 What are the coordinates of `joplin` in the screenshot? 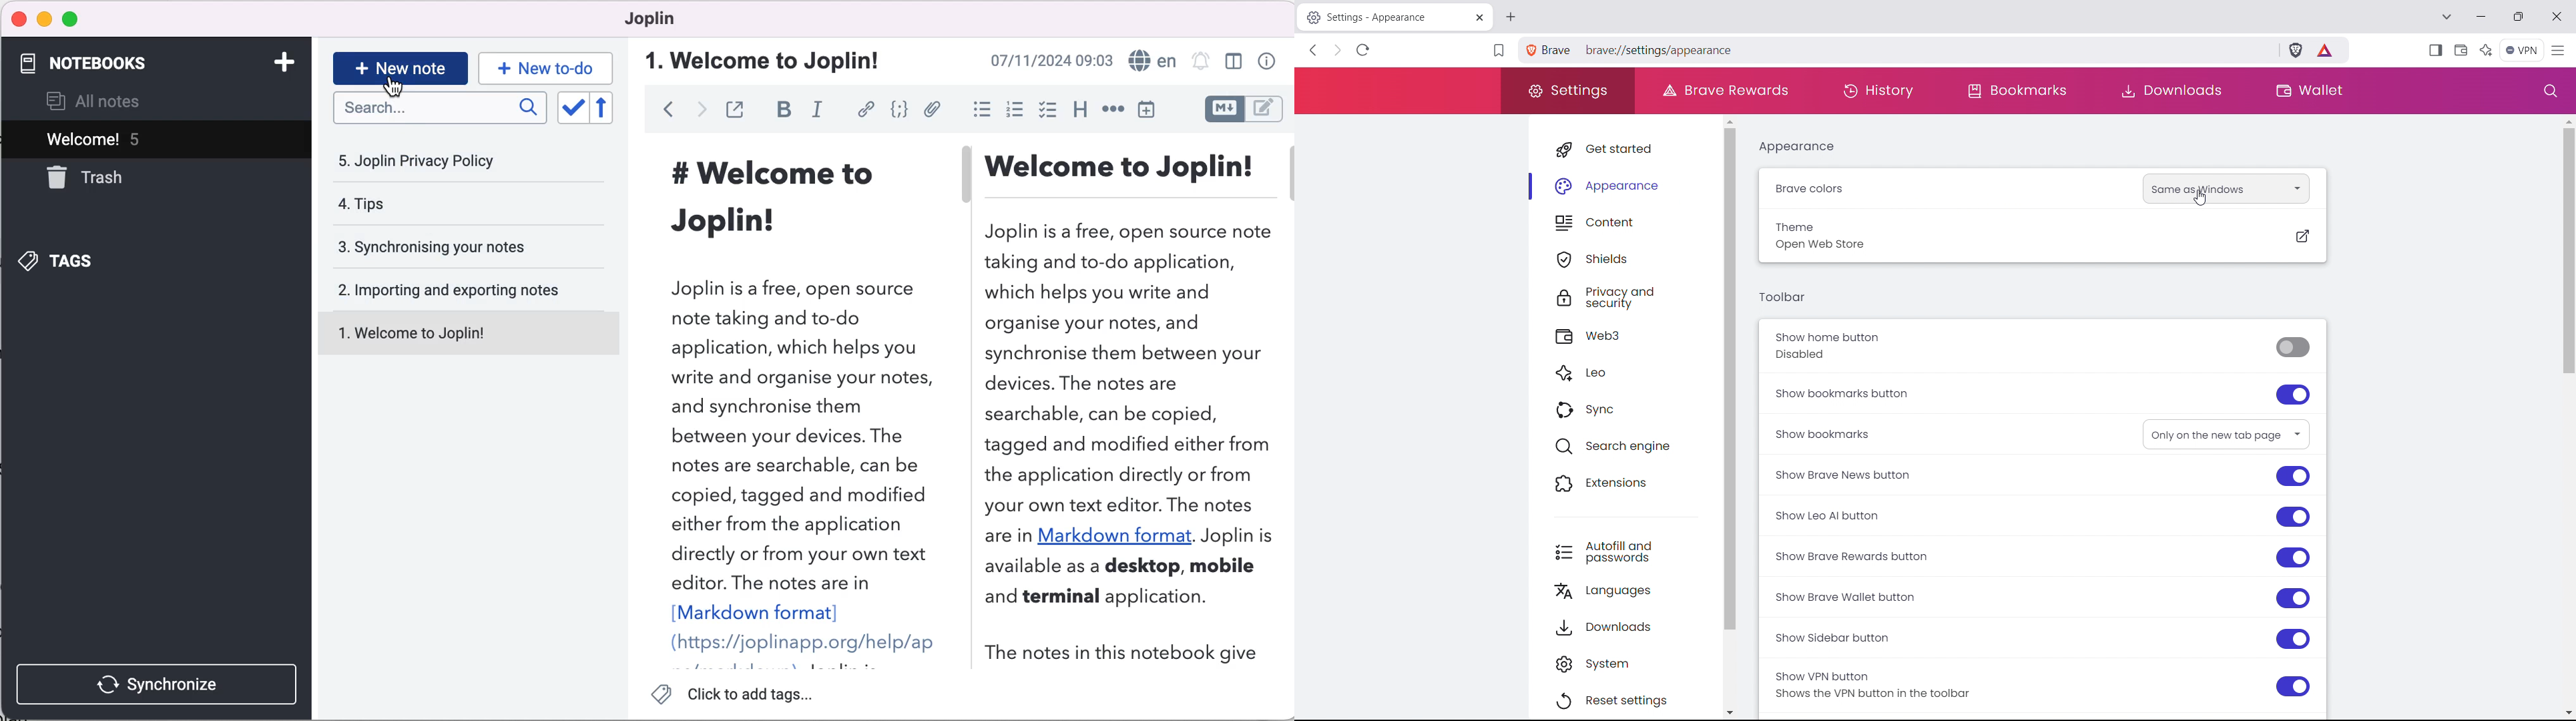 It's located at (669, 20).